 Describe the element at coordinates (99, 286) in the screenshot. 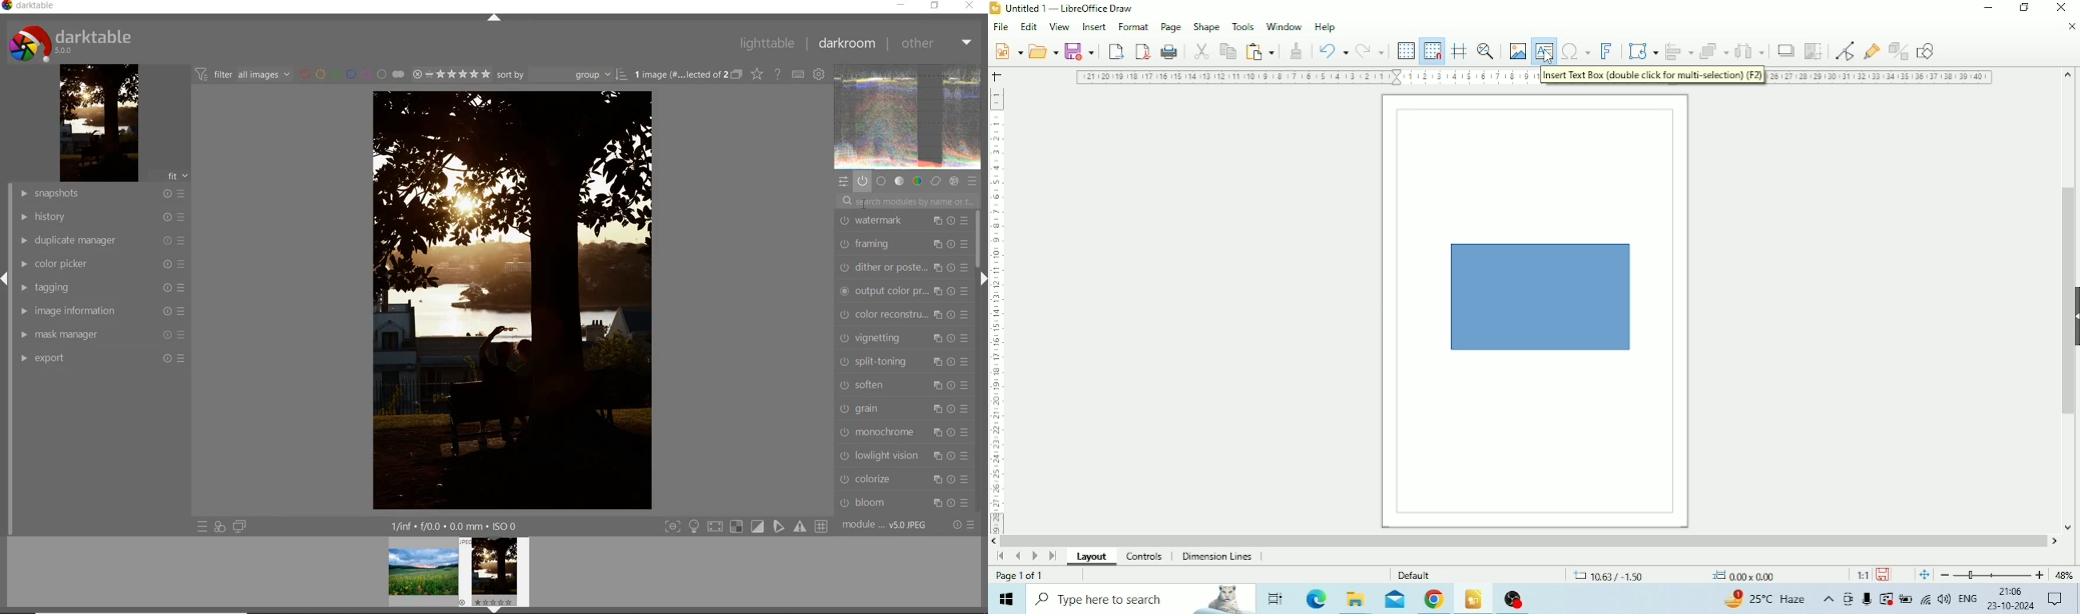

I see `tagging` at that location.